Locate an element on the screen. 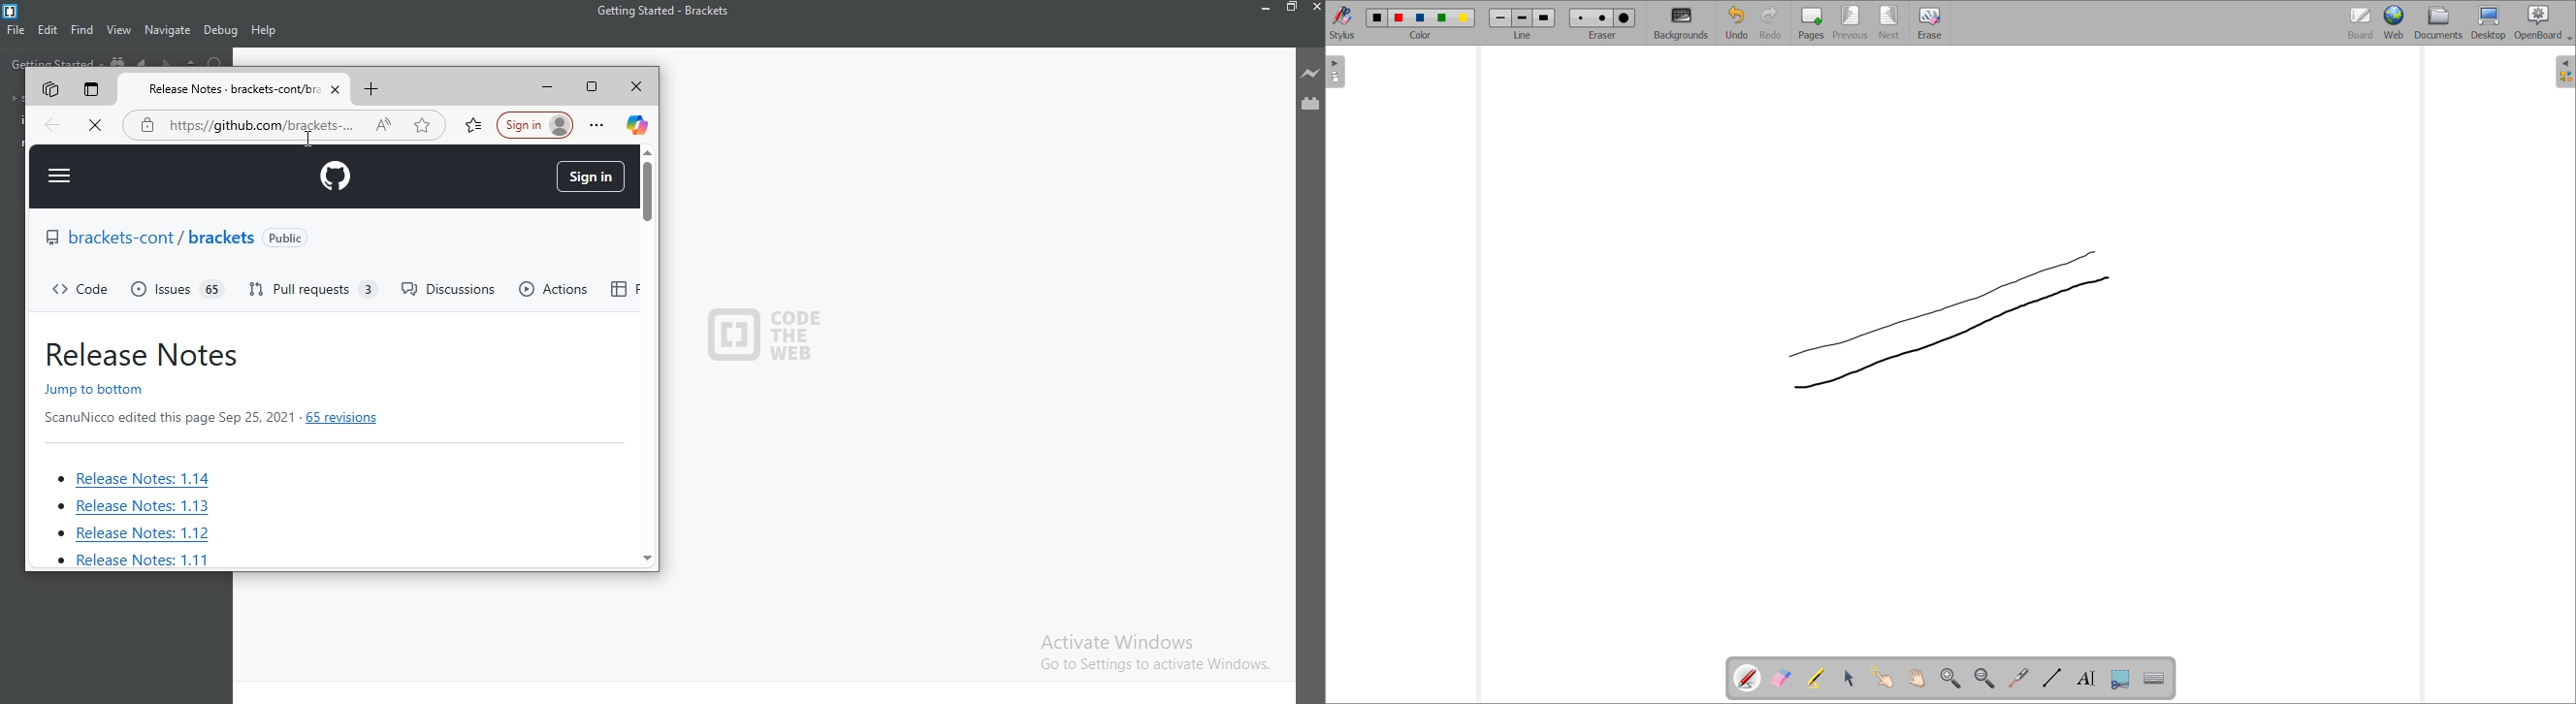 The height and width of the screenshot is (728, 2576). Minimise is located at coordinates (1267, 9).